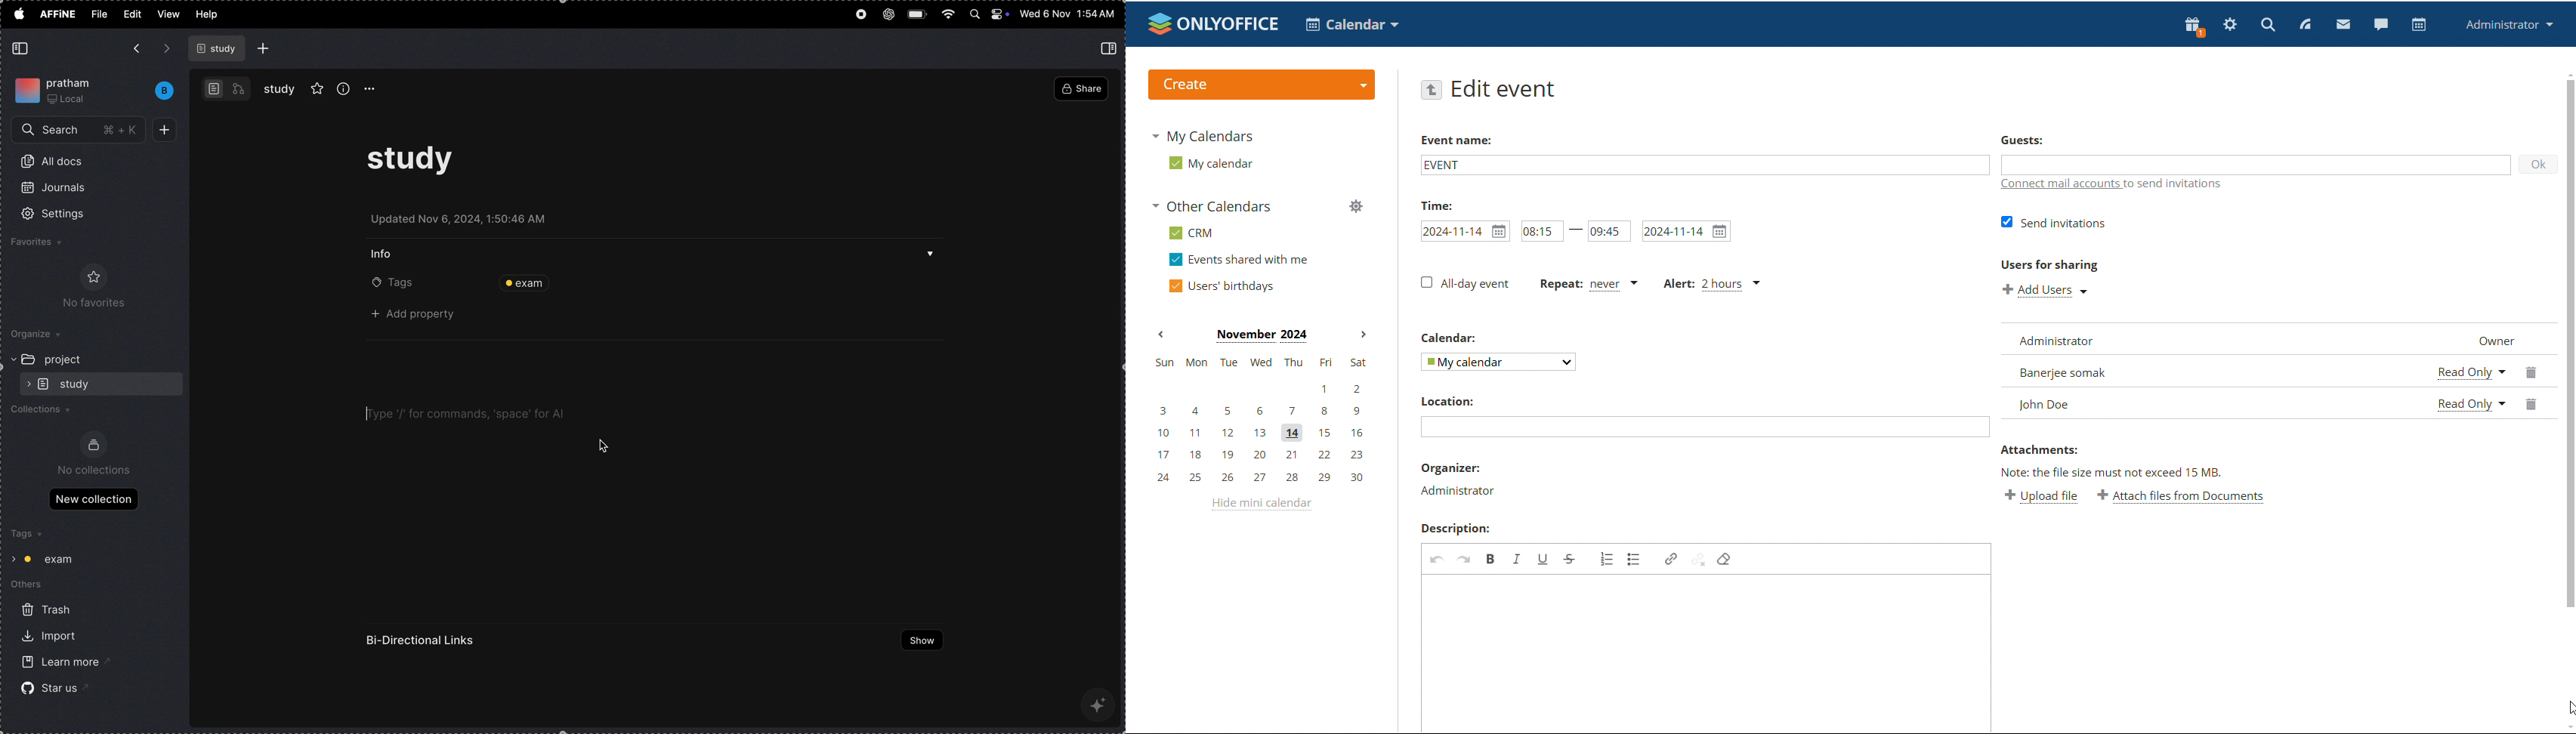 This screenshot has height=756, width=2576. Describe the element at coordinates (2567, 73) in the screenshot. I see `scroll up` at that location.